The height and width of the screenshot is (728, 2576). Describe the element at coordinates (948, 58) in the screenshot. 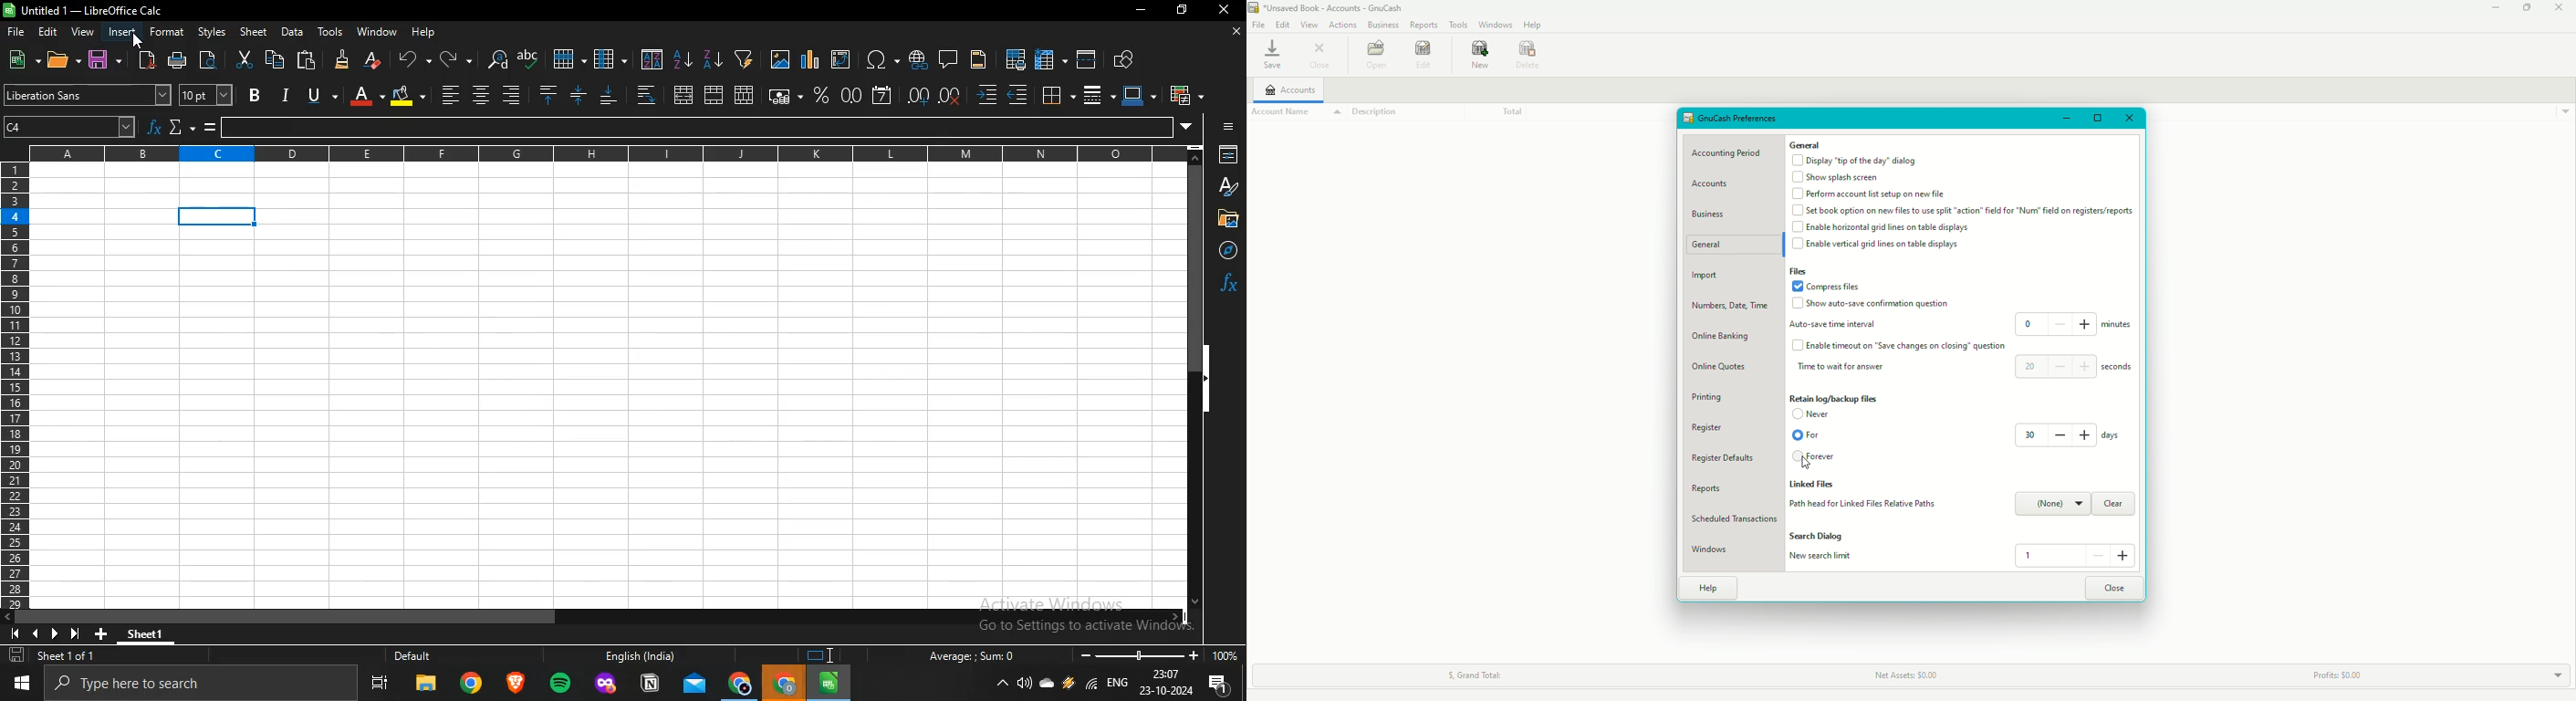

I see `insert comment ` at that location.